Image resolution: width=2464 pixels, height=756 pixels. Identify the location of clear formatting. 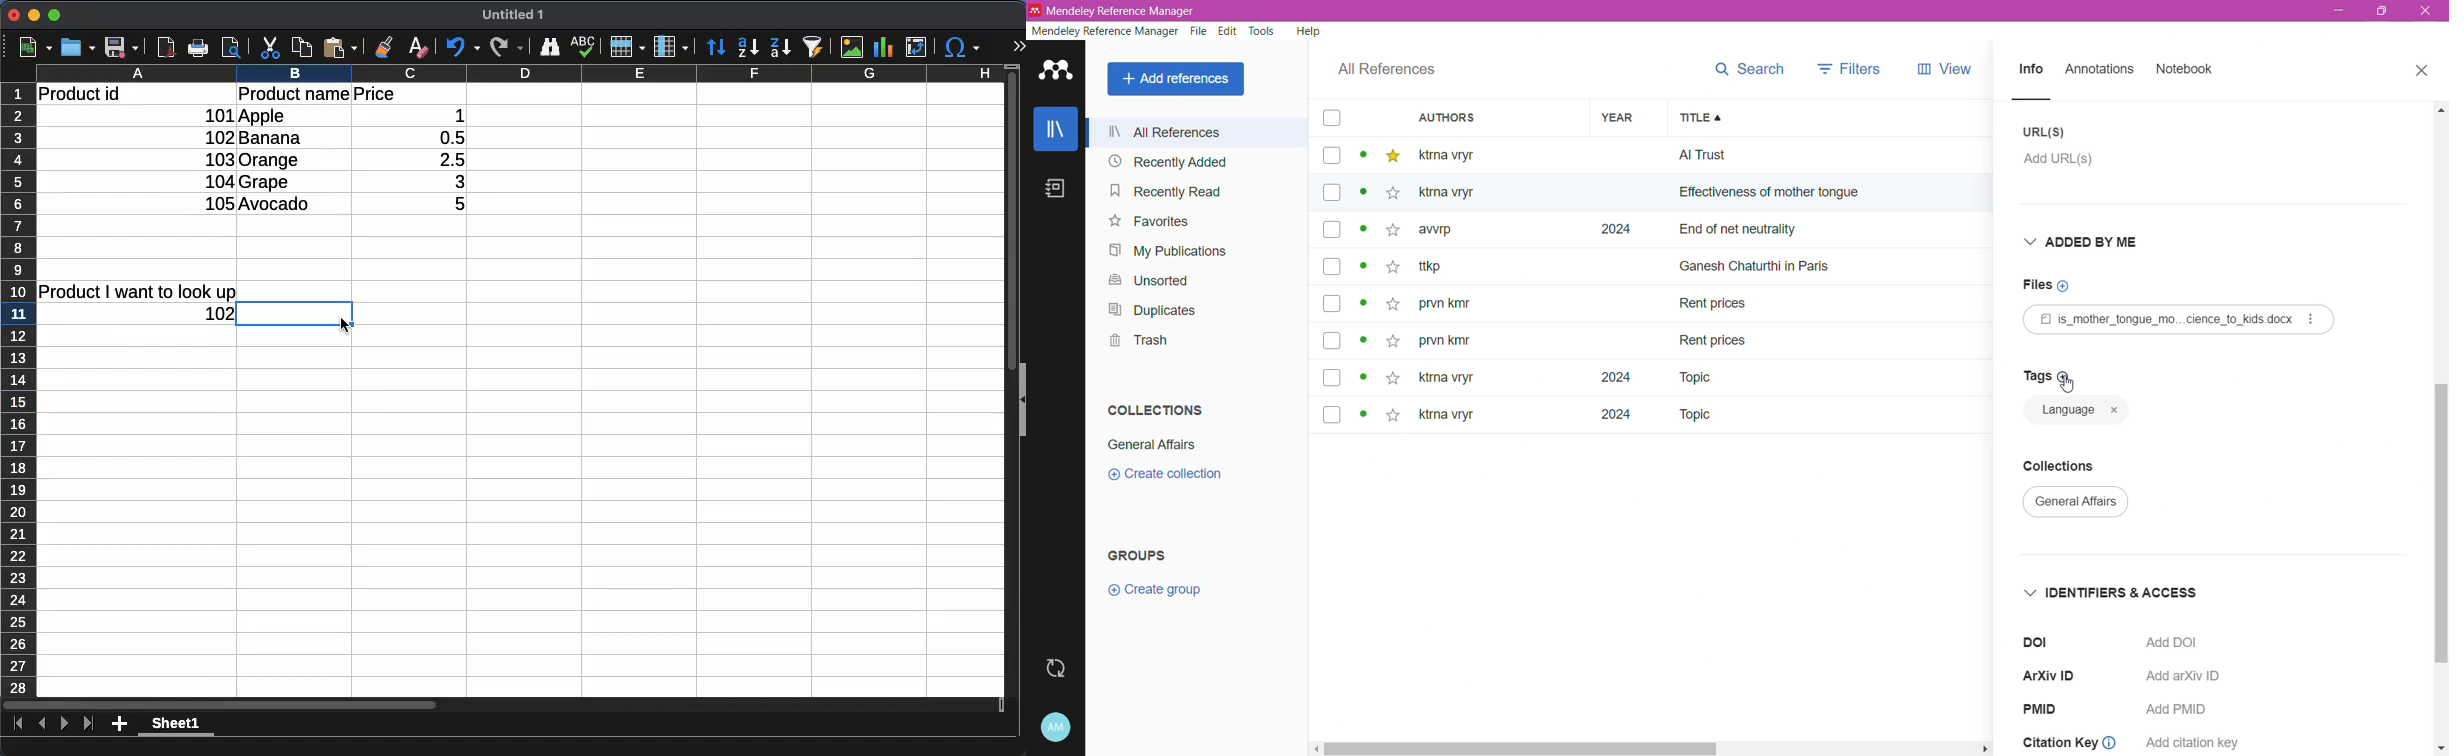
(420, 48).